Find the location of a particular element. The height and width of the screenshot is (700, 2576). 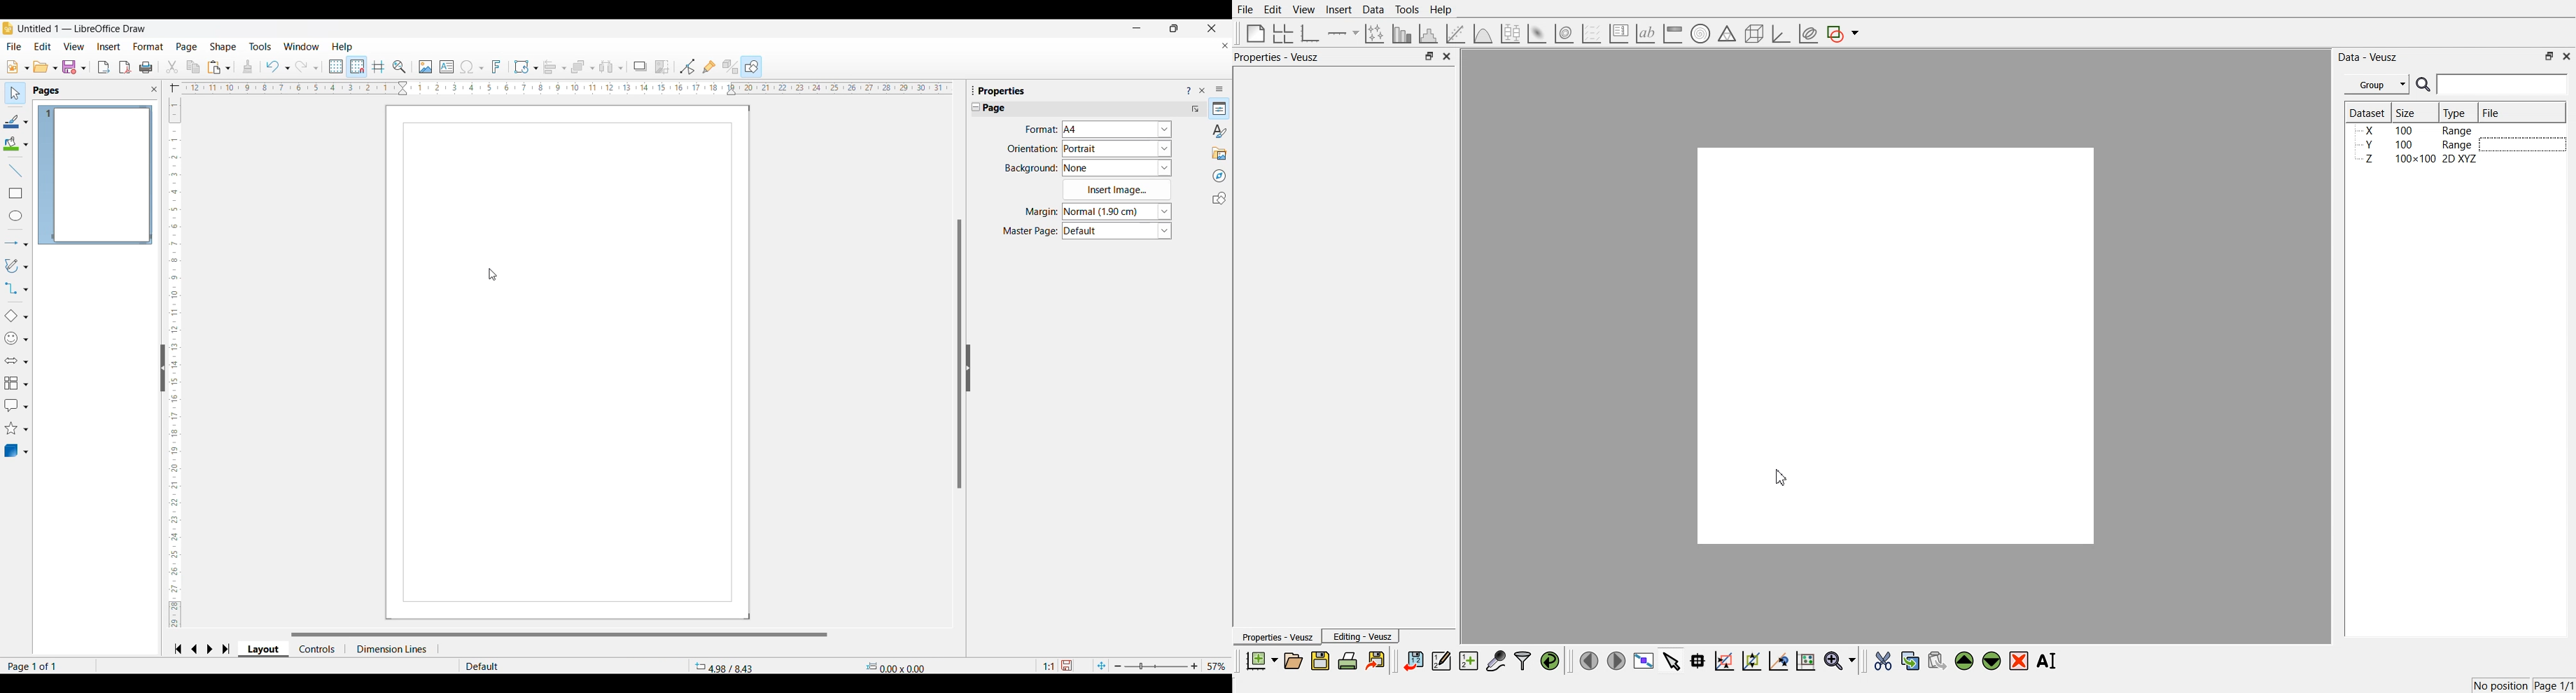

Transformation options is located at coordinates (526, 67).